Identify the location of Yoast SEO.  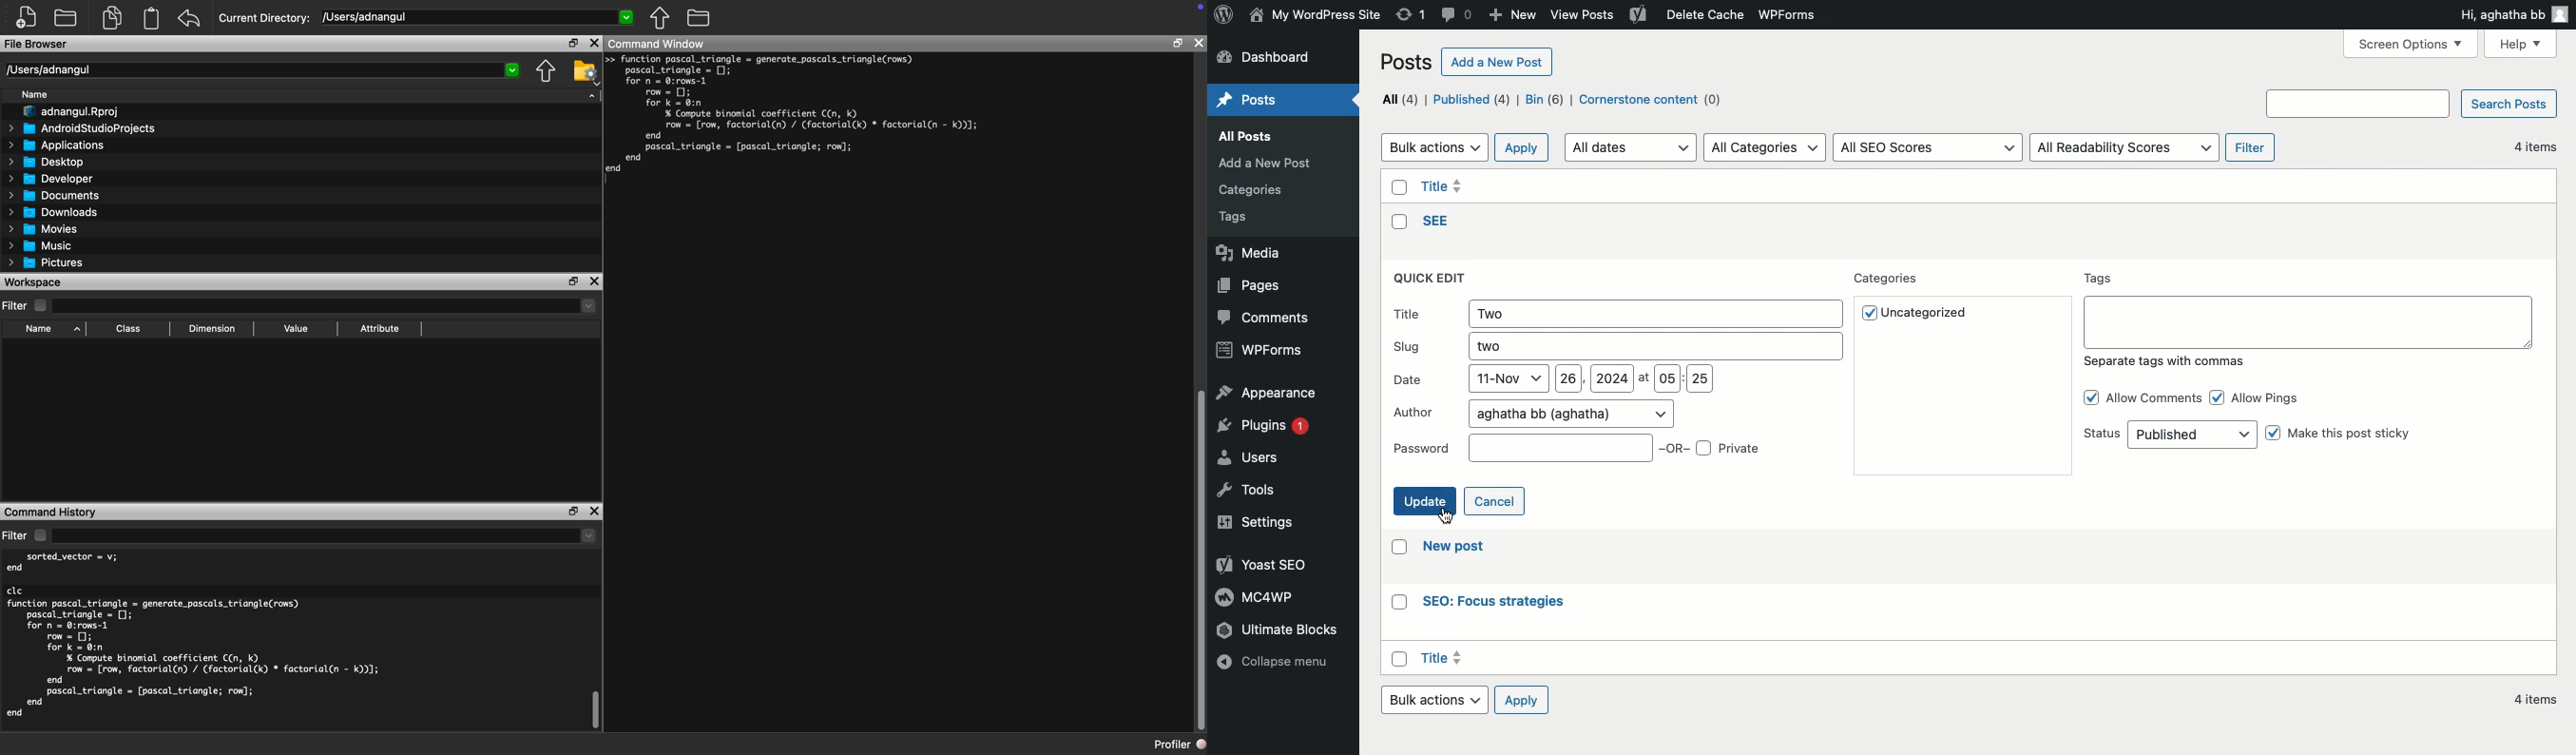
(1259, 564).